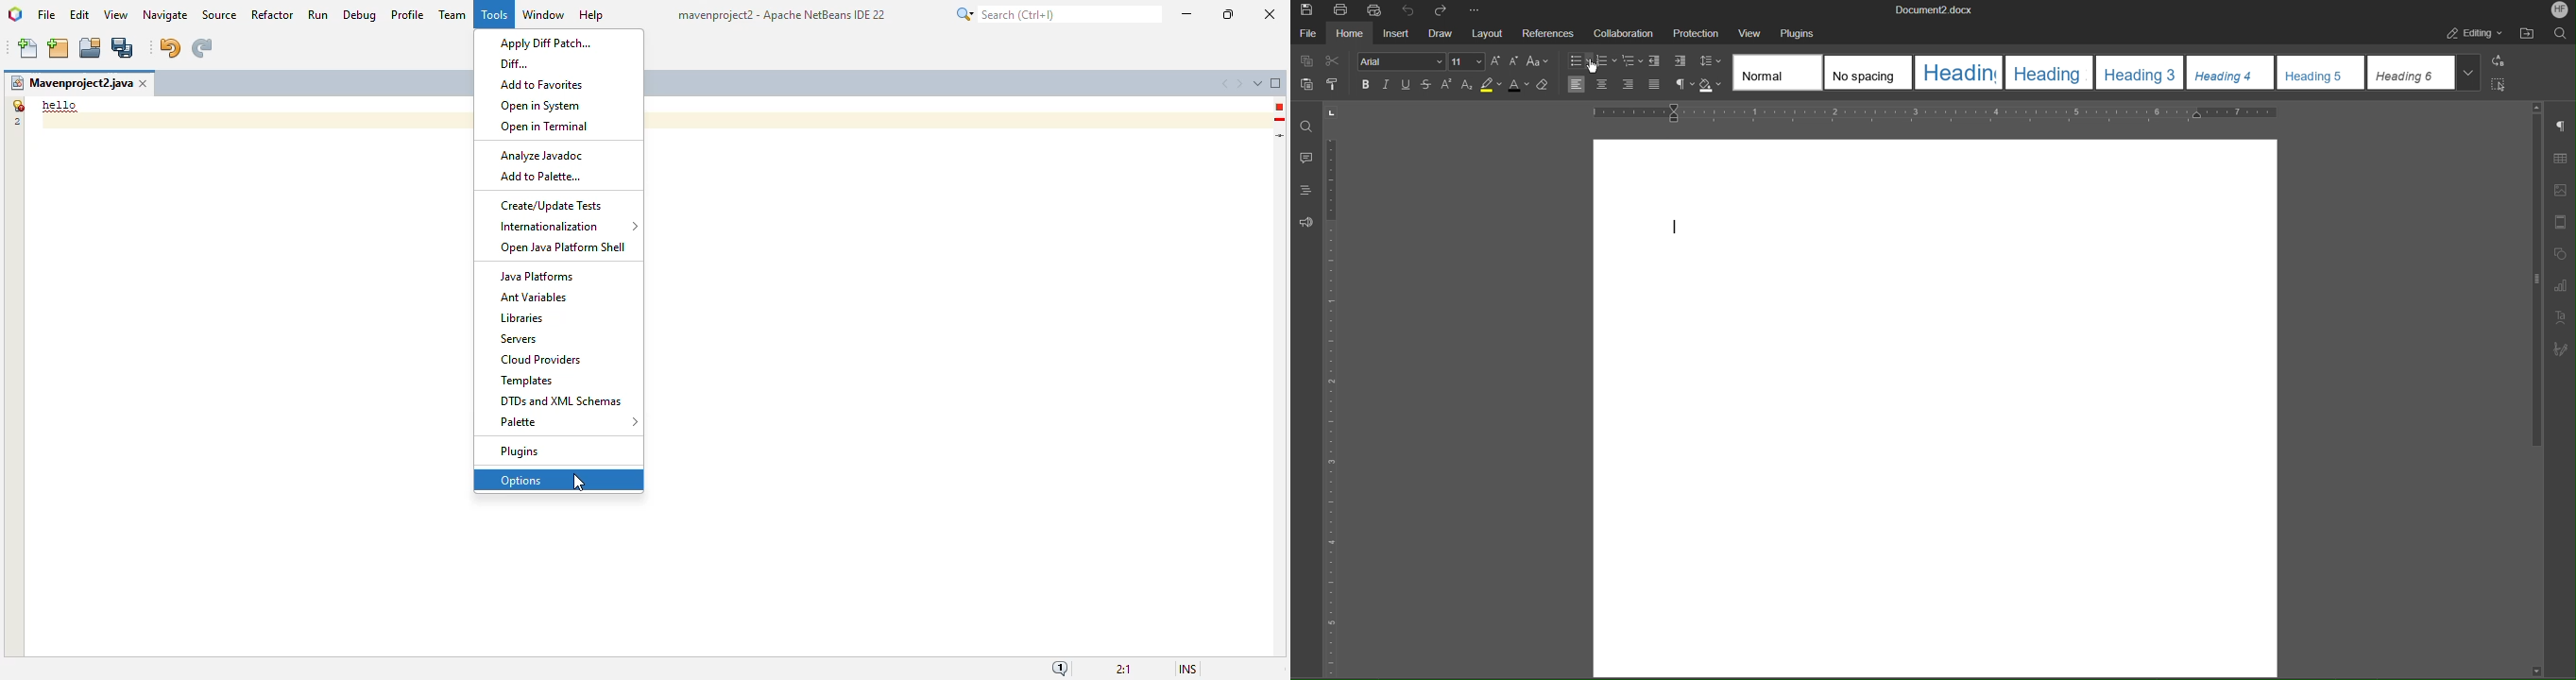 Image resolution: width=2576 pixels, height=700 pixels. I want to click on Open File Location, so click(2531, 31).